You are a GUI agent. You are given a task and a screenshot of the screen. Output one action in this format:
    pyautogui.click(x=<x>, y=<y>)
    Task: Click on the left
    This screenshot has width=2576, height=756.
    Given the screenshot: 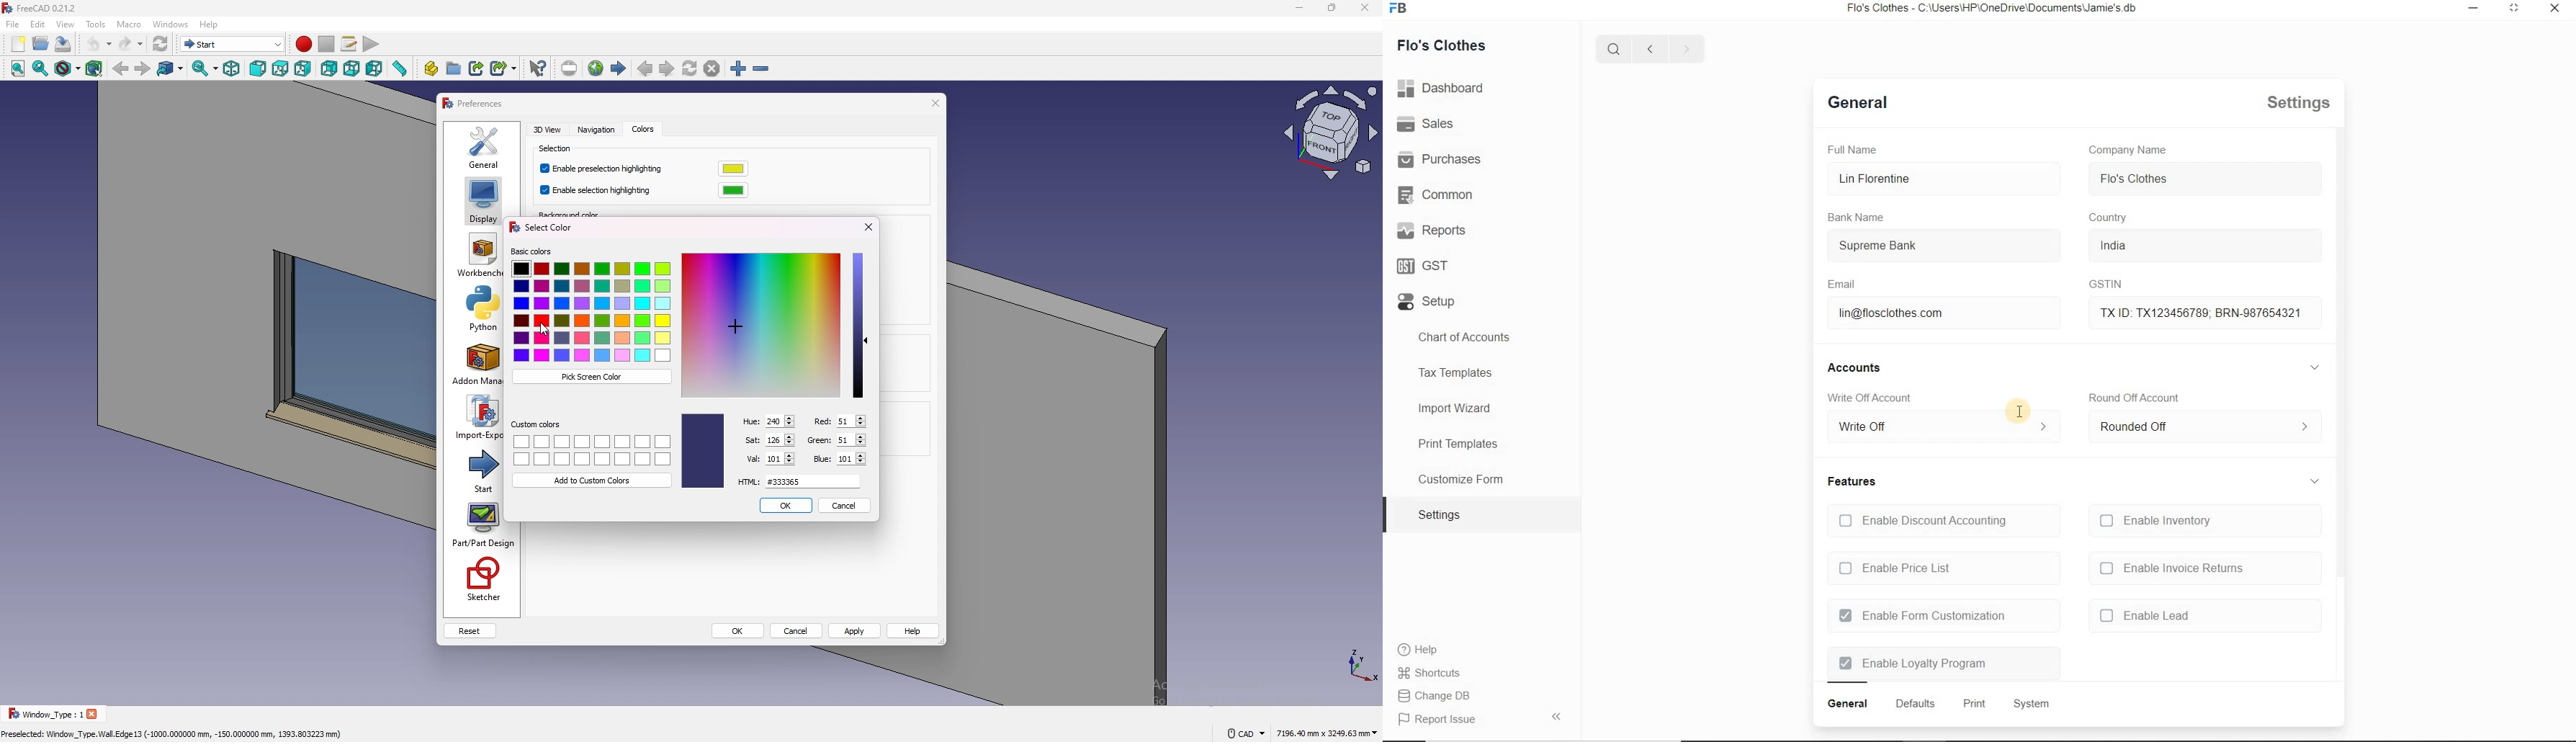 What is the action you would take?
    pyautogui.click(x=375, y=68)
    